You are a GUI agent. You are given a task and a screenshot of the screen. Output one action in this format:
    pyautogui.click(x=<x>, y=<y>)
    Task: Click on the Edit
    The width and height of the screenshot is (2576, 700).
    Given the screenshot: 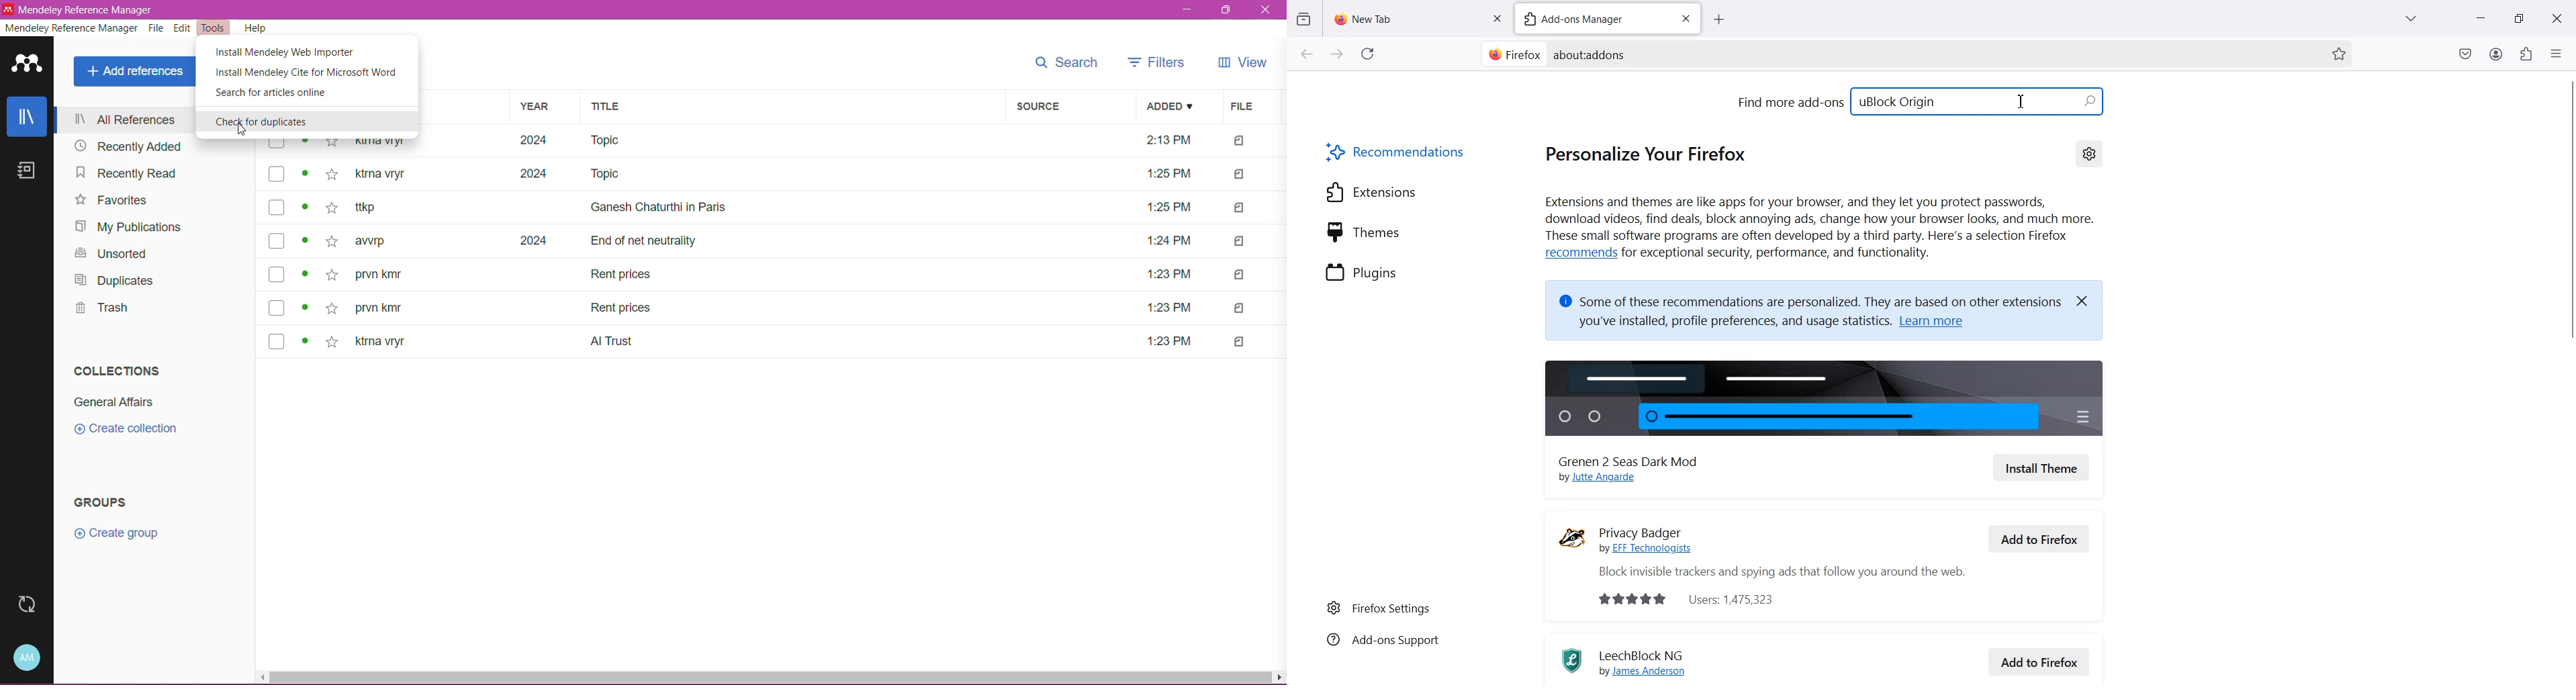 What is the action you would take?
    pyautogui.click(x=183, y=28)
    